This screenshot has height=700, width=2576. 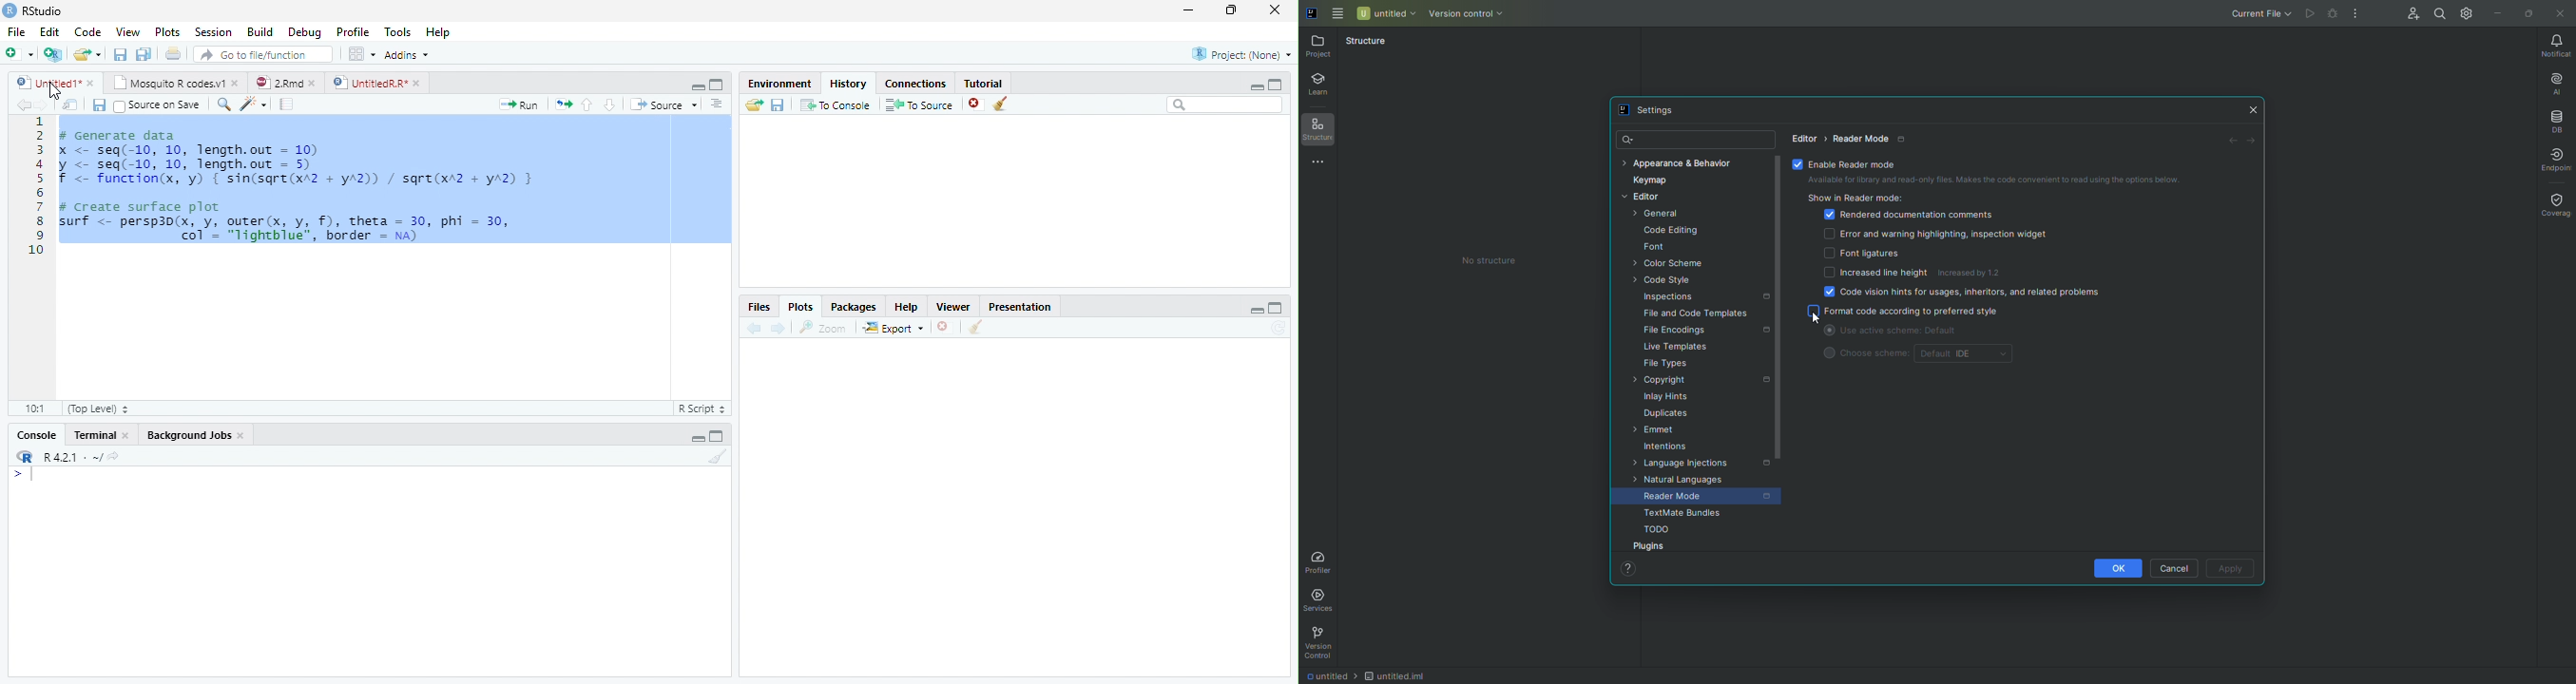 I want to click on minimize, so click(x=1257, y=86).